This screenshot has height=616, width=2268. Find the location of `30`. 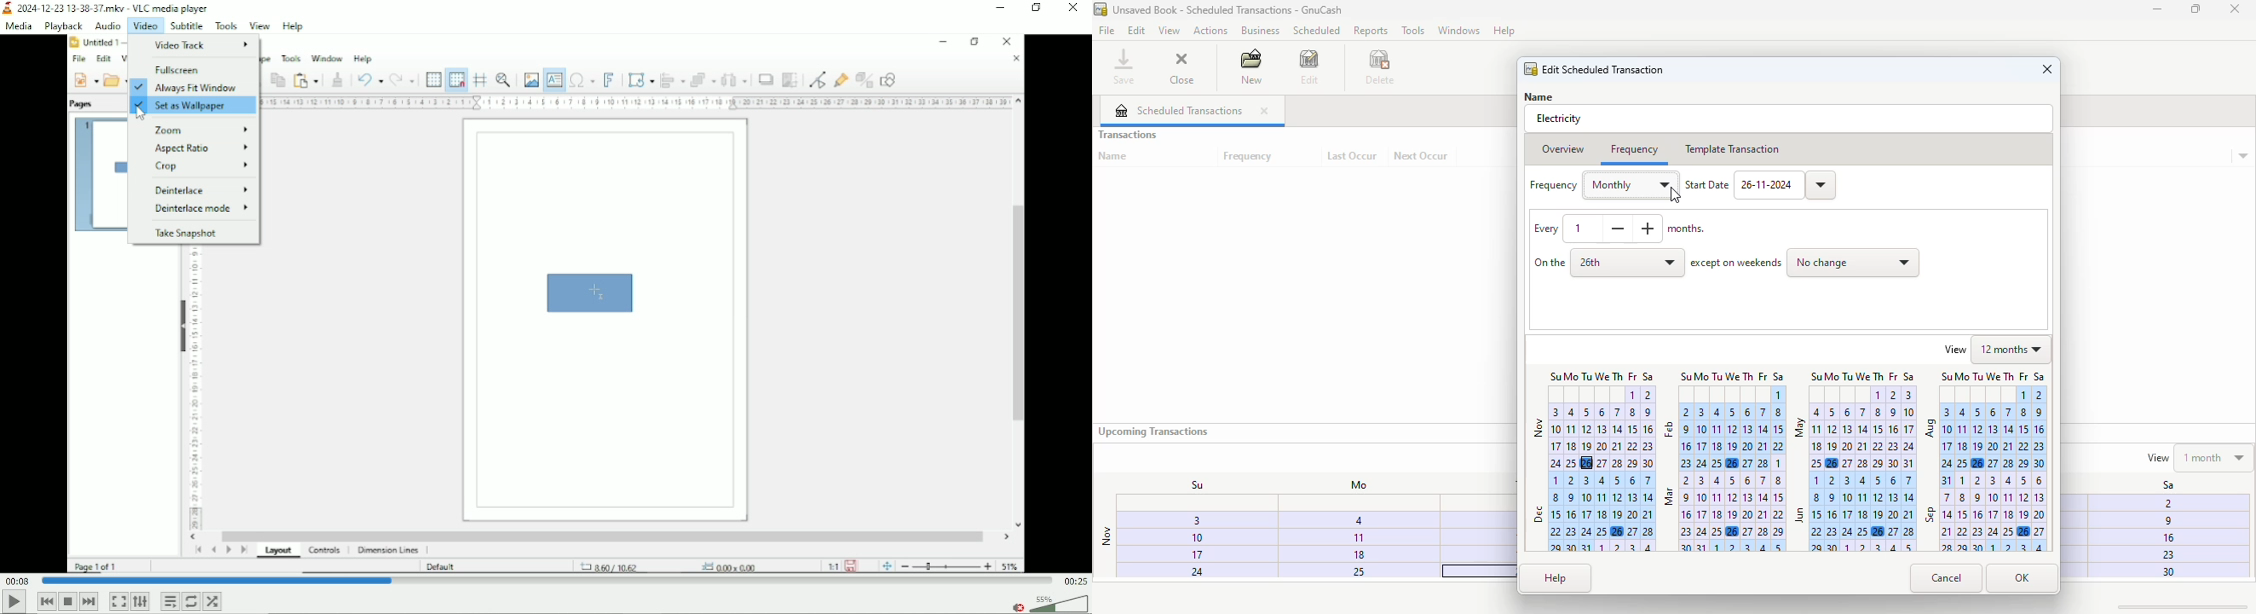

30 is located at coordinates (2166, 572).